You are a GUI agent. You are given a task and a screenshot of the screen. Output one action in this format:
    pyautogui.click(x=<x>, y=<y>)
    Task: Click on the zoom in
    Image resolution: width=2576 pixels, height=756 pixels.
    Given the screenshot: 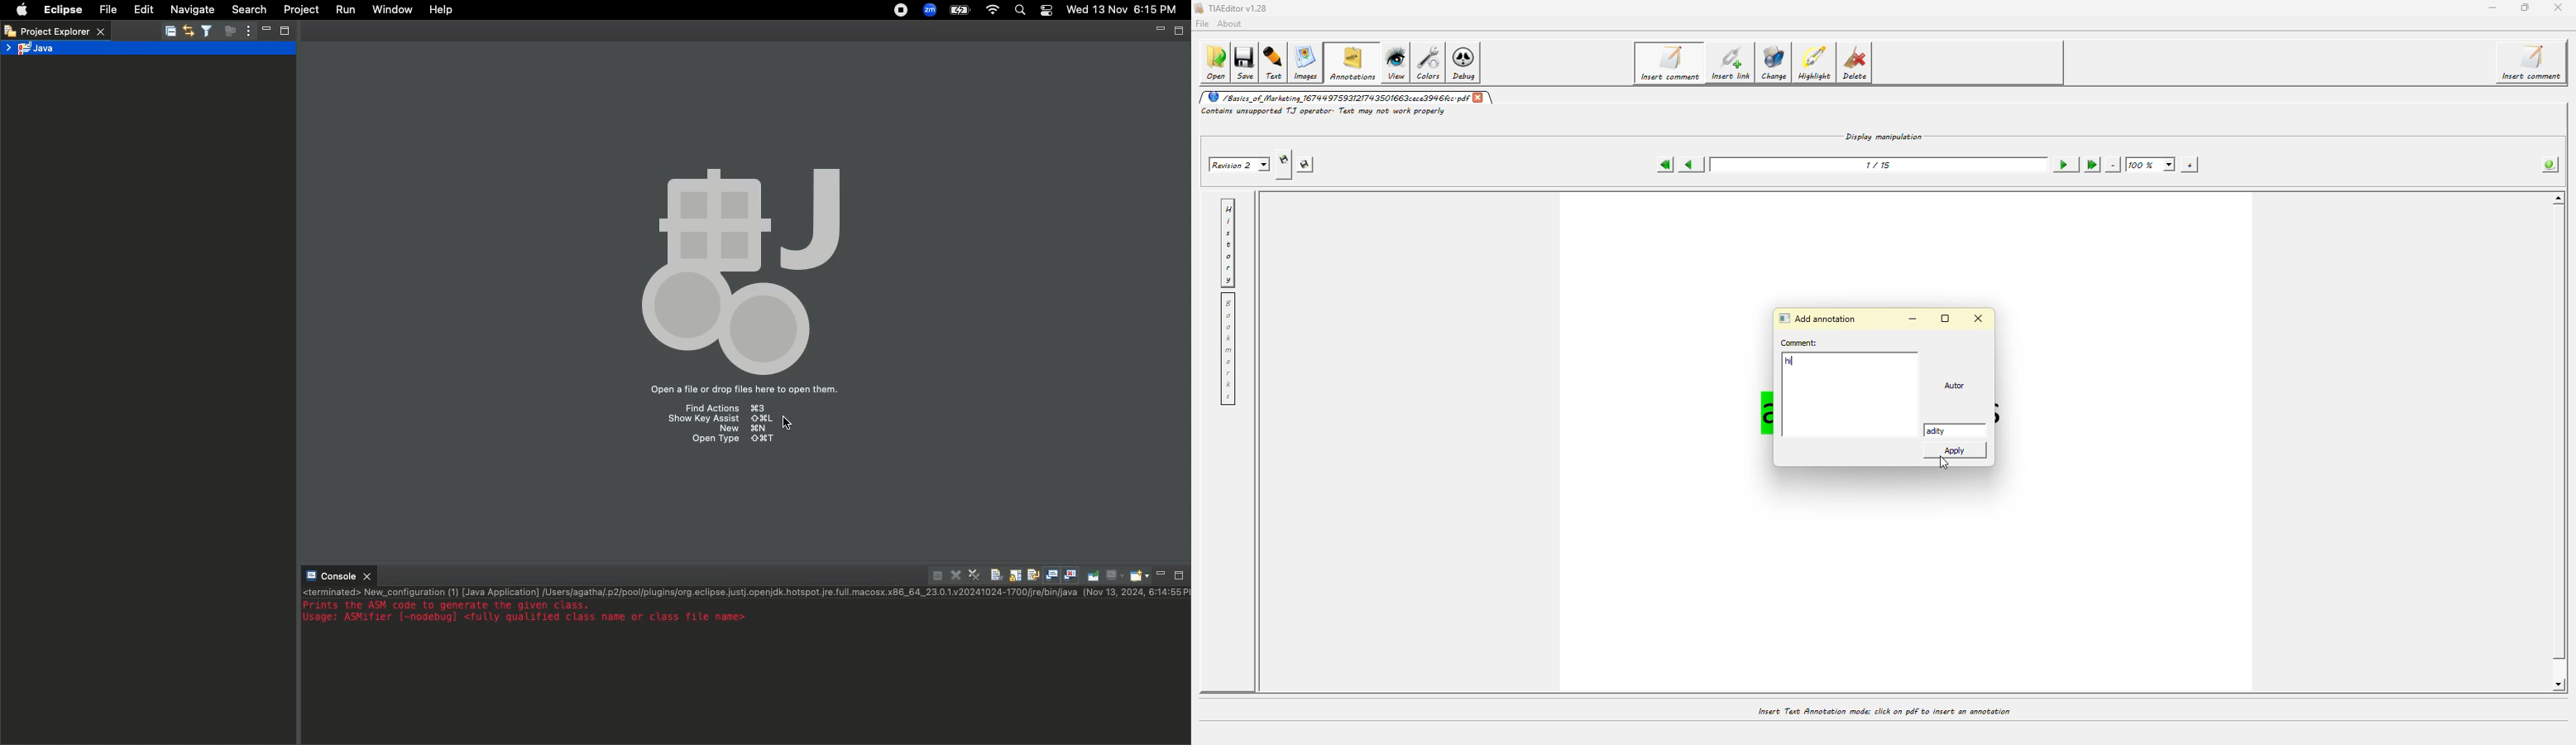 What is the action you would take?
    pyautogui.click(x=2190, y=165)
    